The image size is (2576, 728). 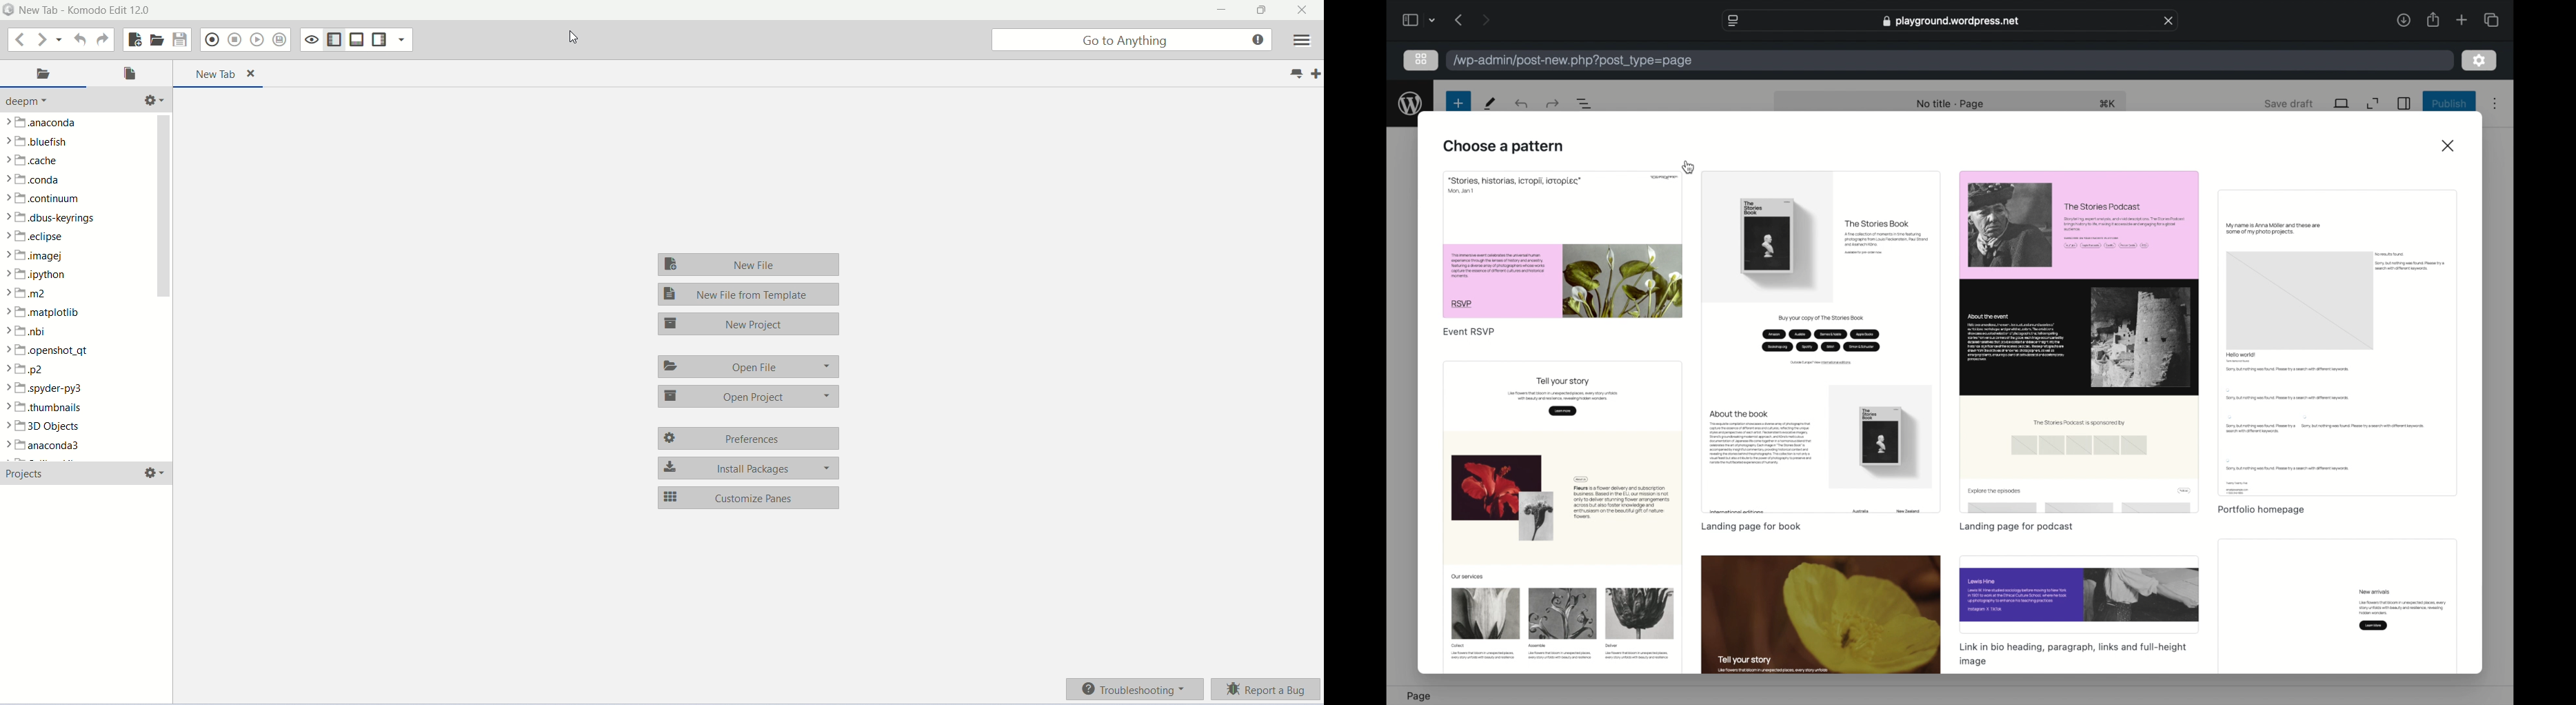 What do you see at coordinates (212, 41) in the screenshot?
I see `record macro` at bounding box center [212, 41].